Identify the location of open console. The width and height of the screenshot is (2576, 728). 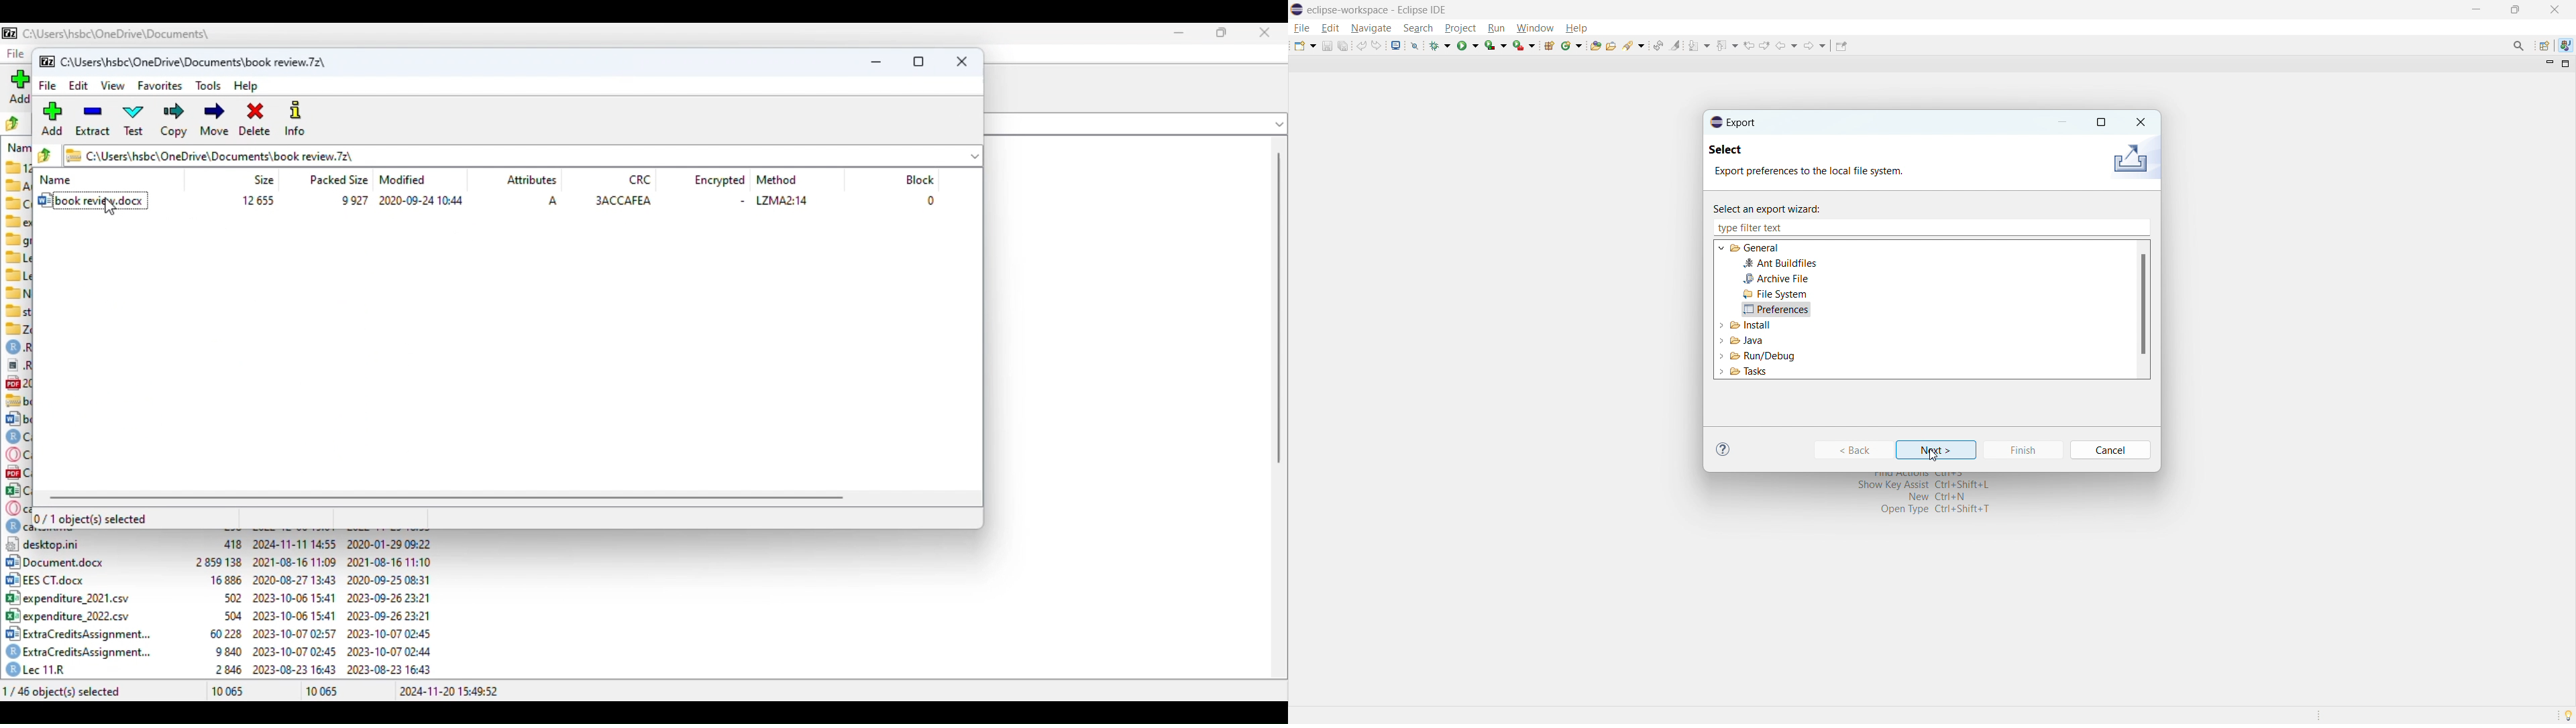
(1396, 45).